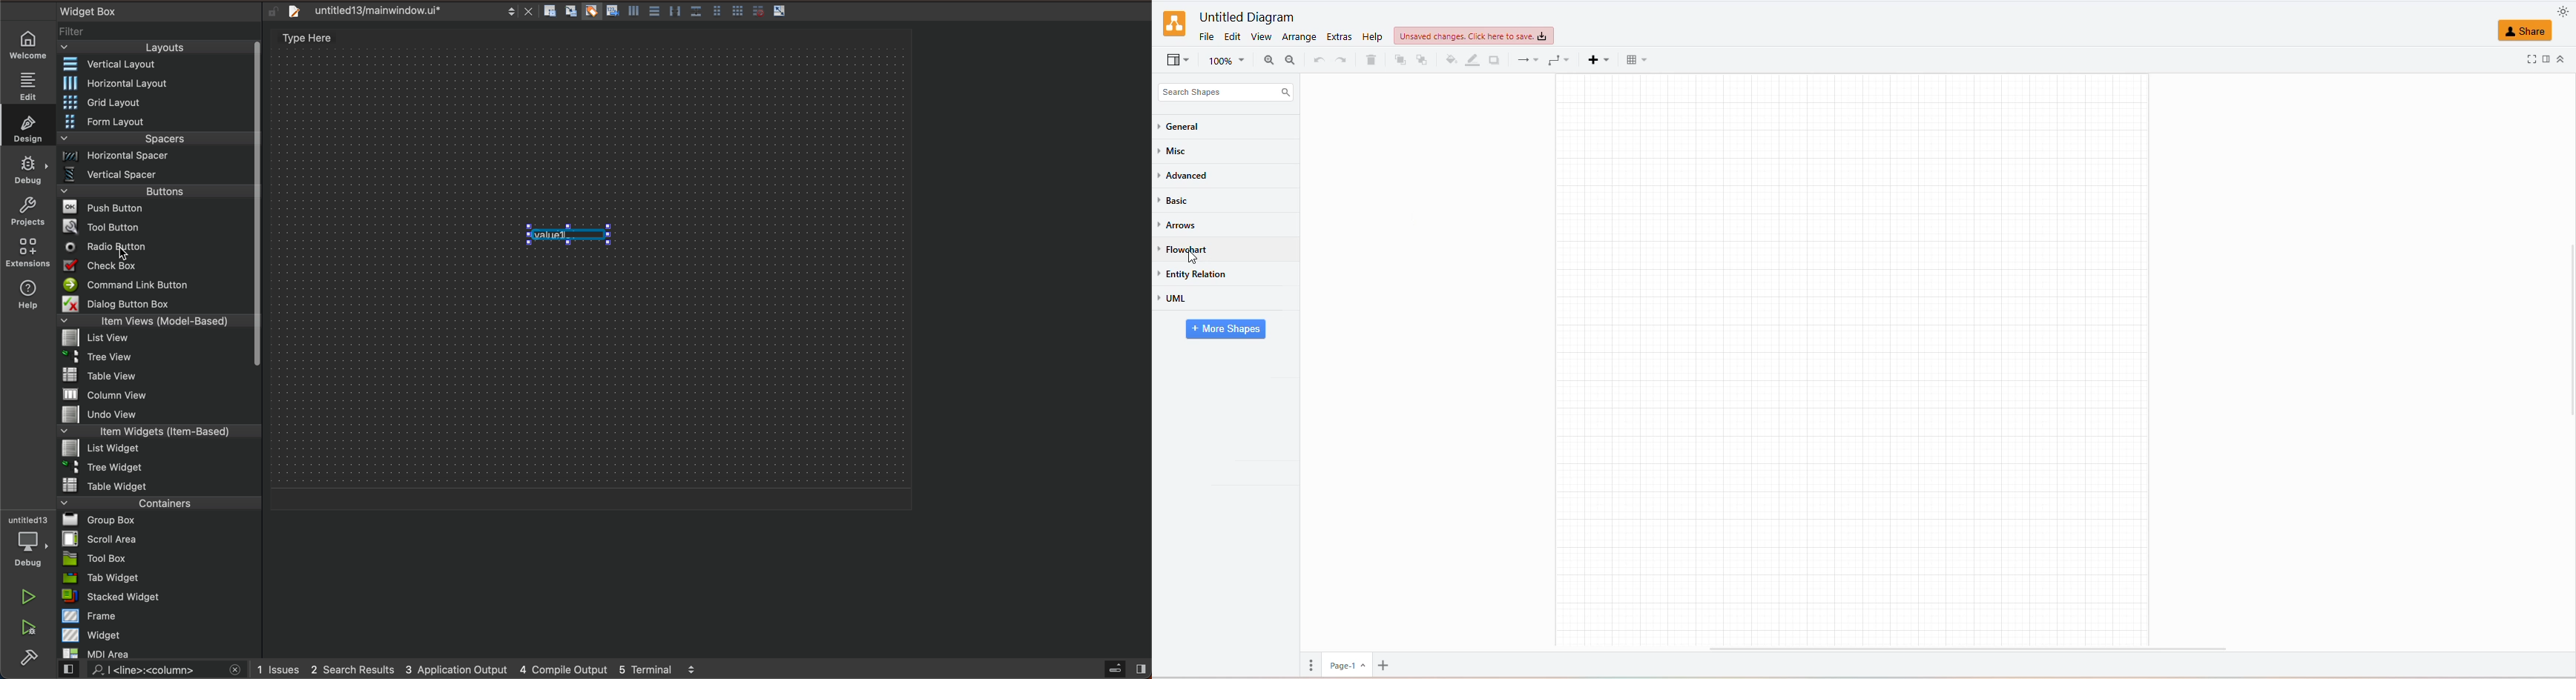  Describe the element at coordinates (1421, 60) in the screenshot. I see `TO BACK` at that location.